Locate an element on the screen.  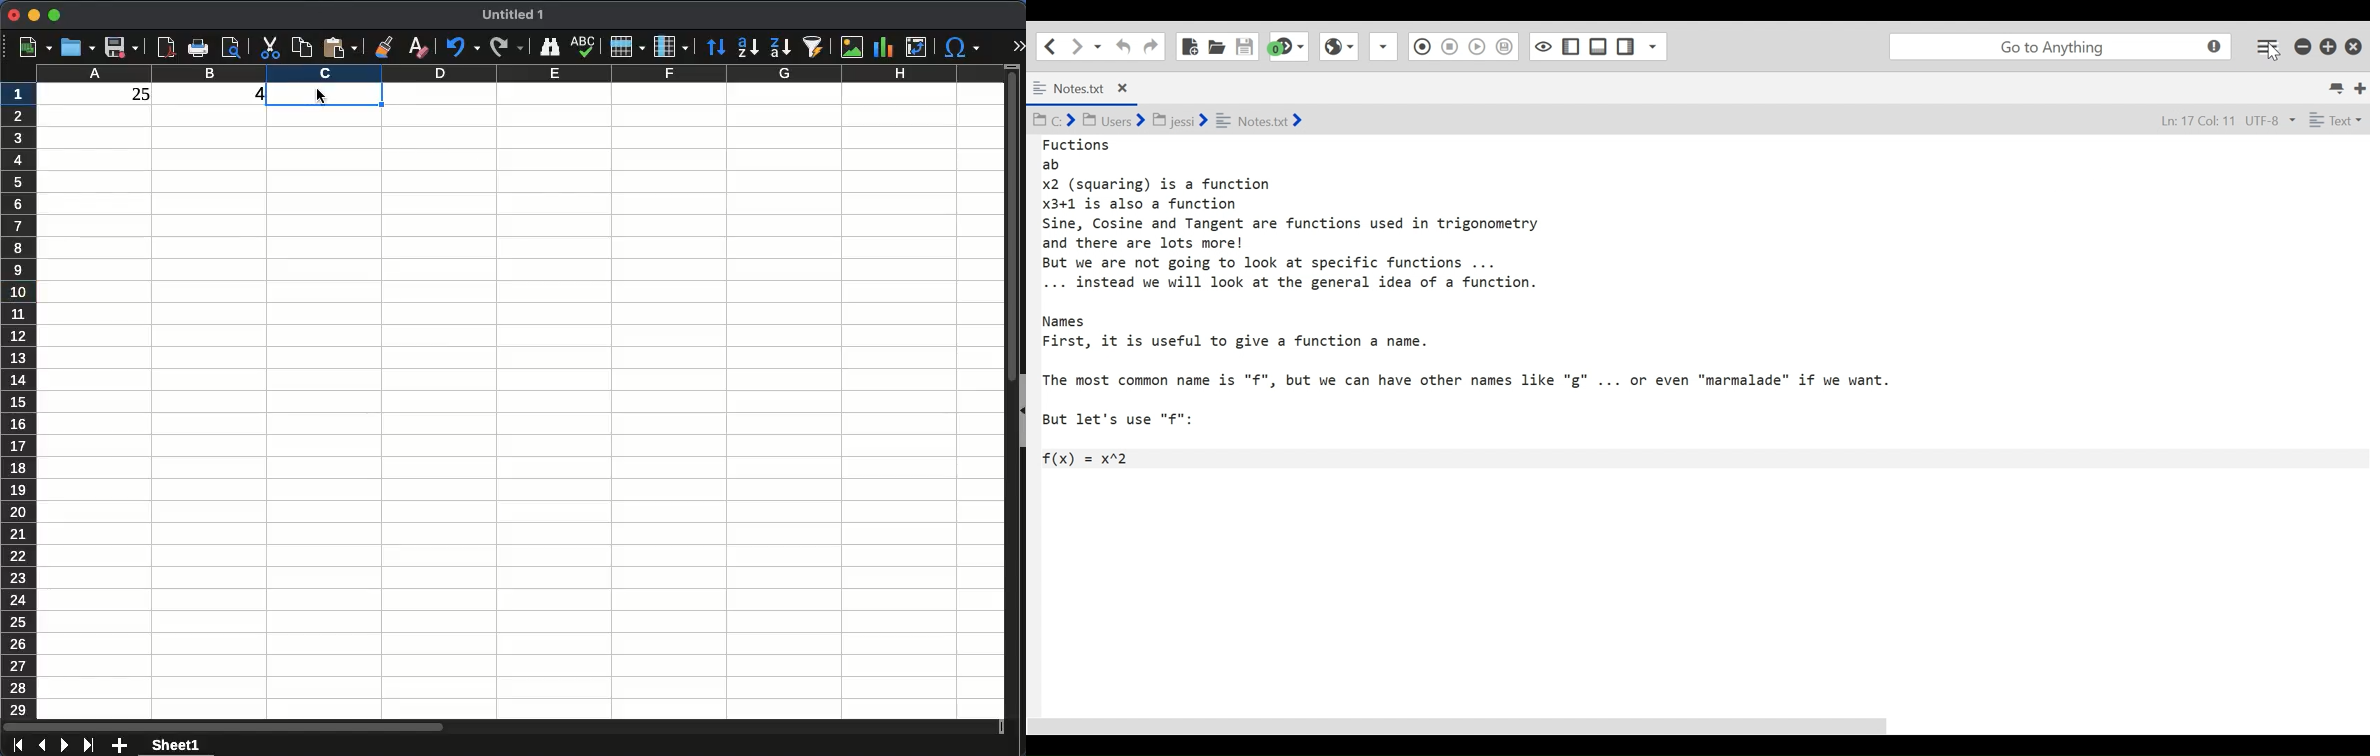
open is located at coordinates (78, 47).